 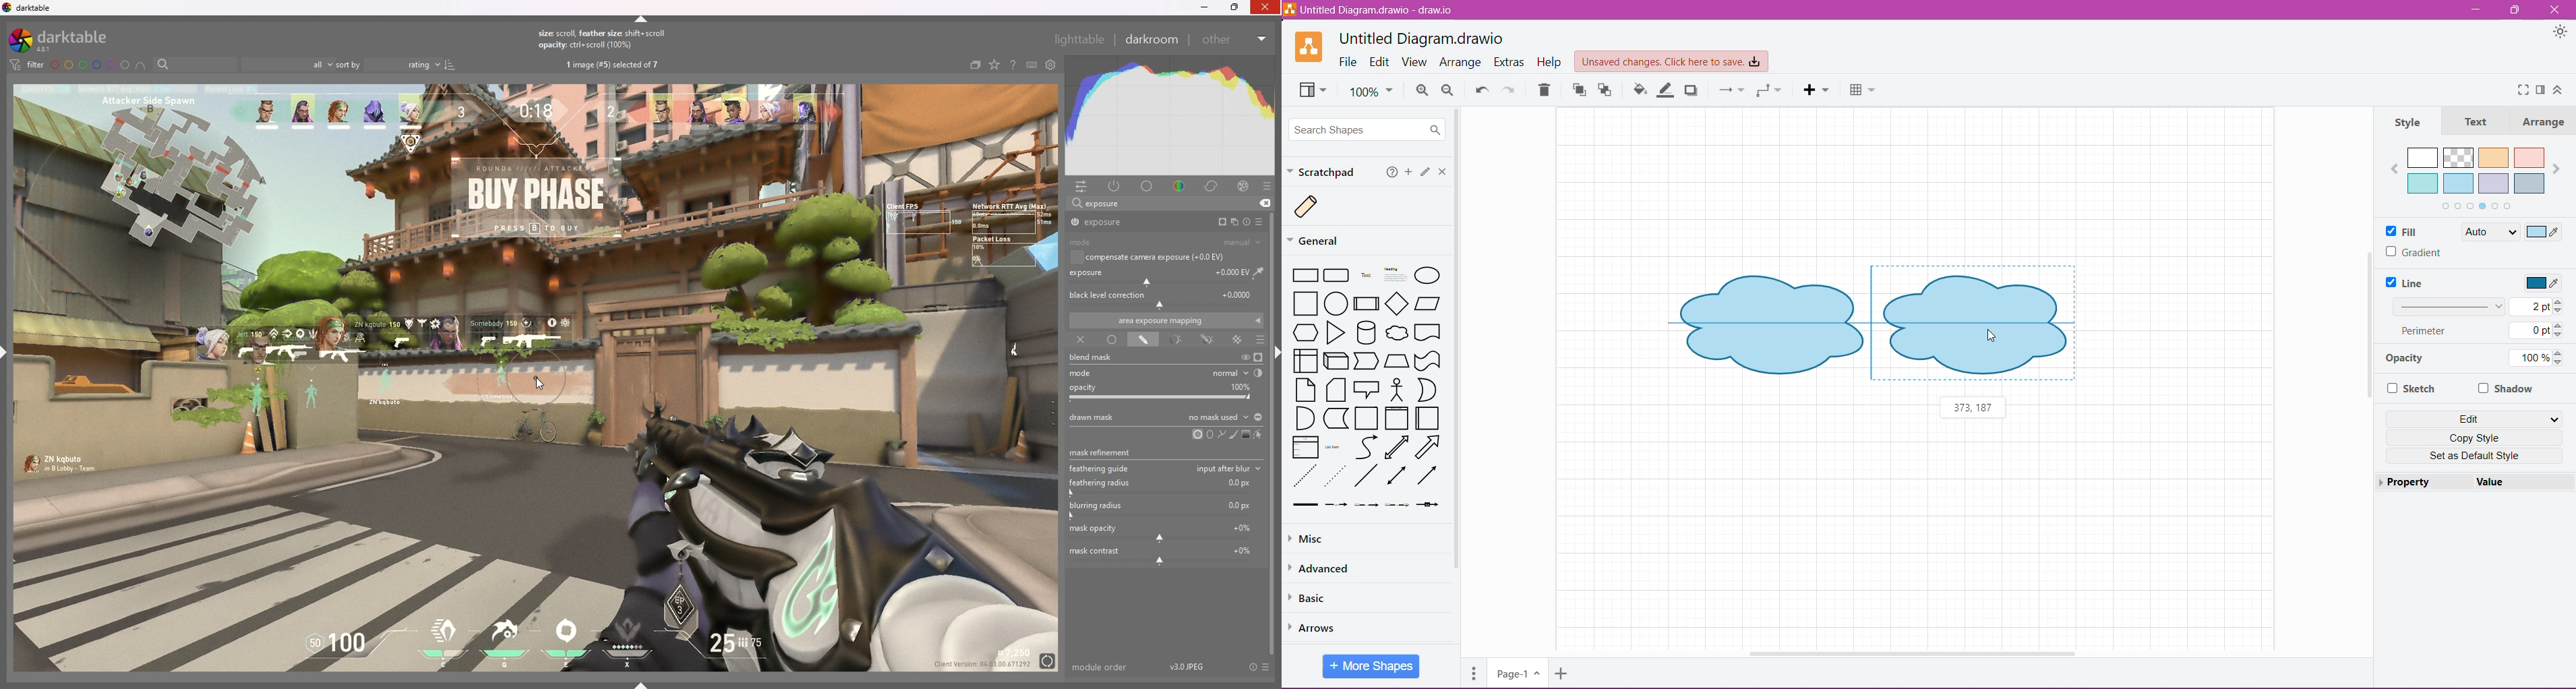 I want to click on lighttable, so click(x=1080, y=39).